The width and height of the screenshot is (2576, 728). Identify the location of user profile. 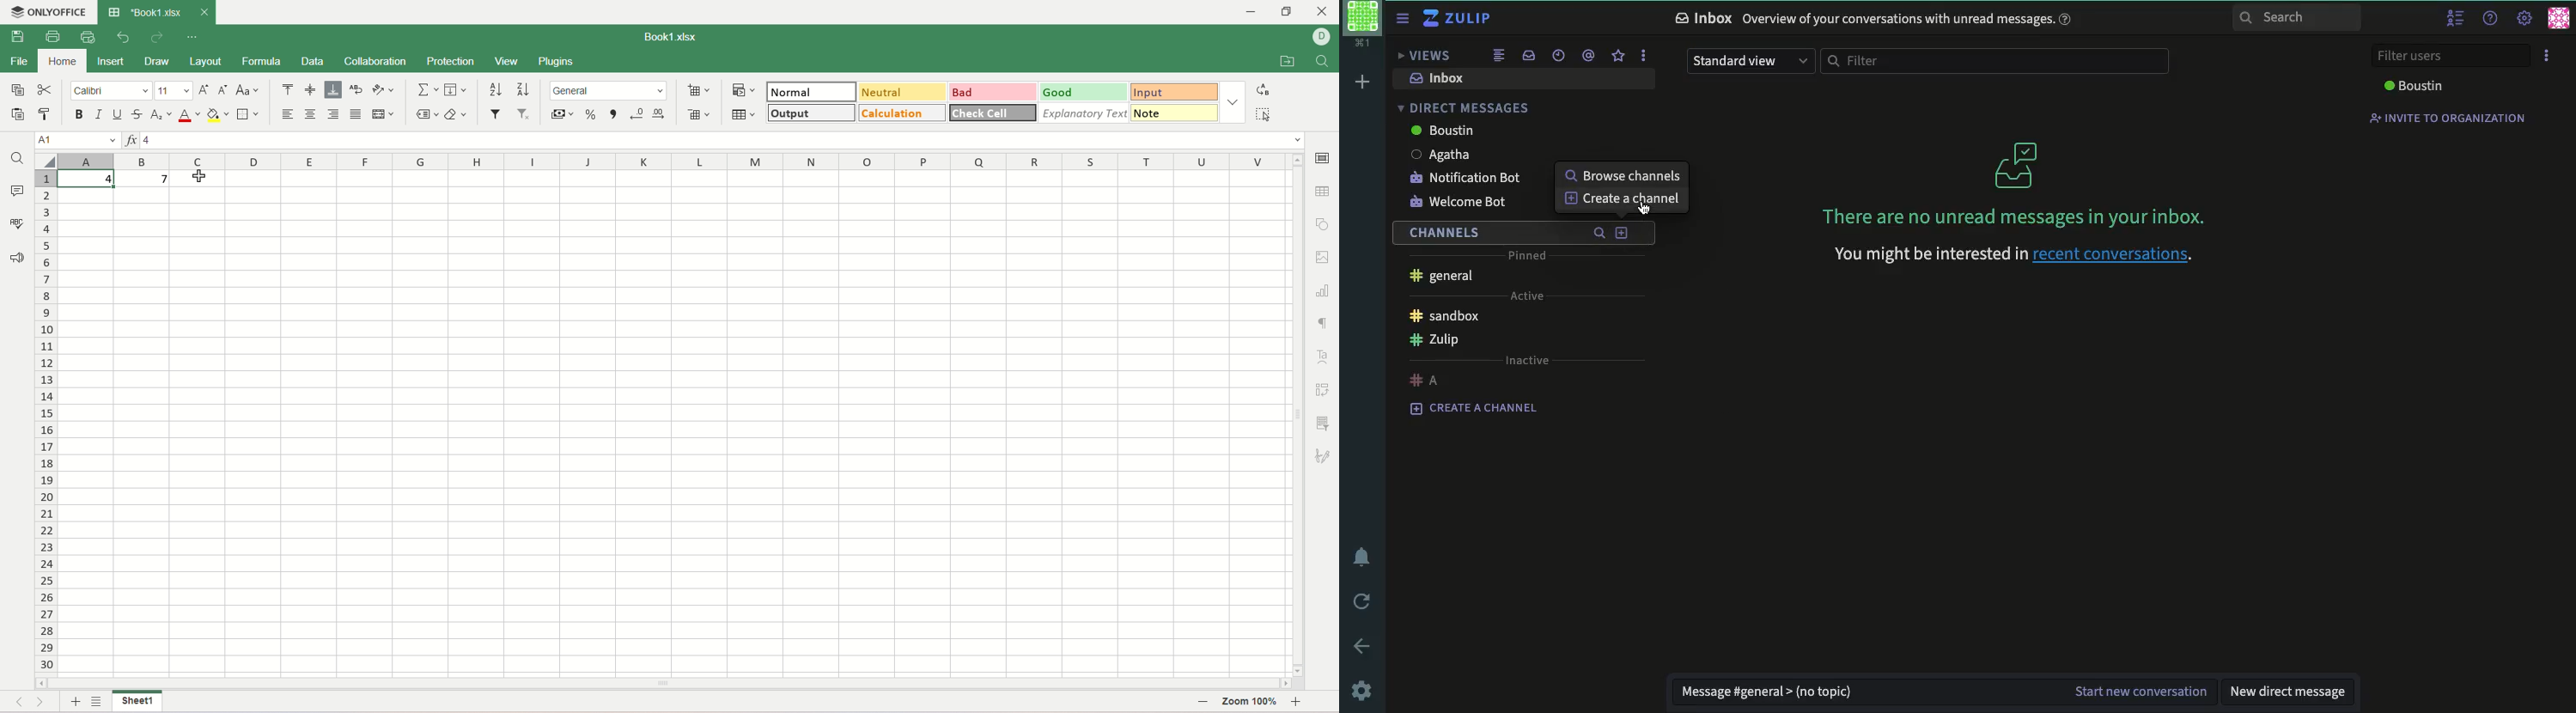
(2559, 17).